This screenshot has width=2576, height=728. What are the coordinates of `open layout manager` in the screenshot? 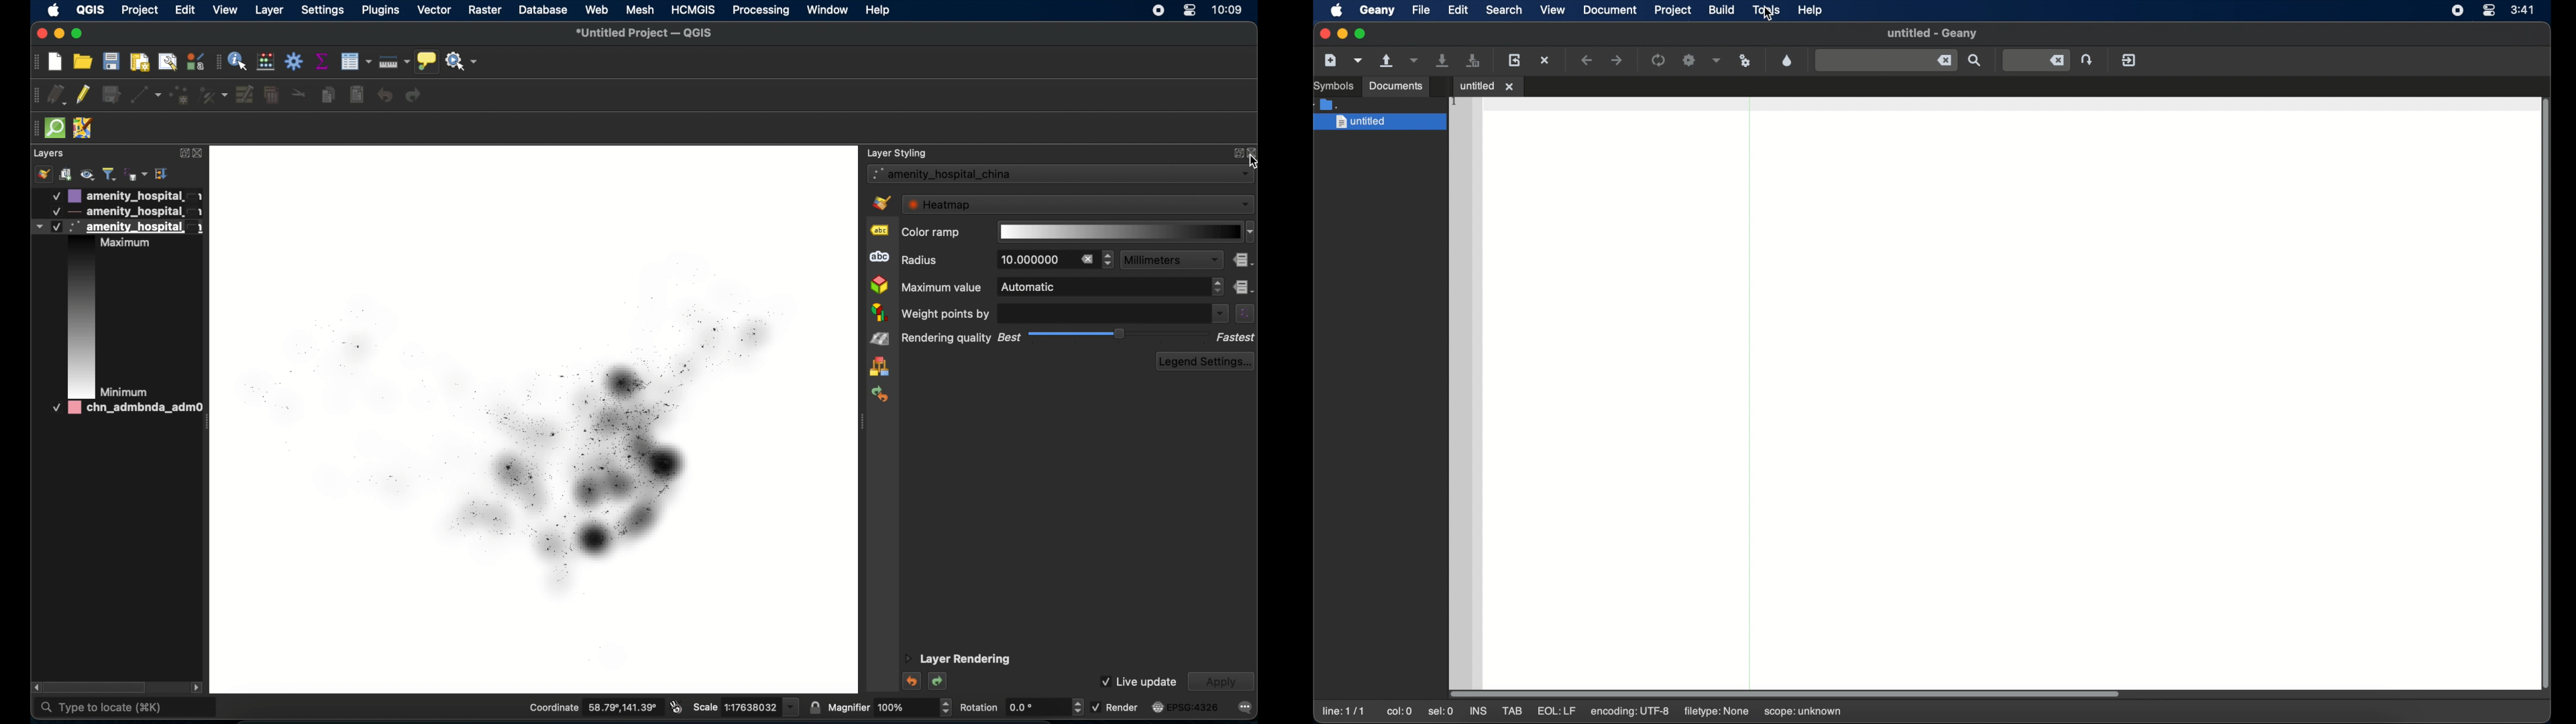 It's located at (166, 63).